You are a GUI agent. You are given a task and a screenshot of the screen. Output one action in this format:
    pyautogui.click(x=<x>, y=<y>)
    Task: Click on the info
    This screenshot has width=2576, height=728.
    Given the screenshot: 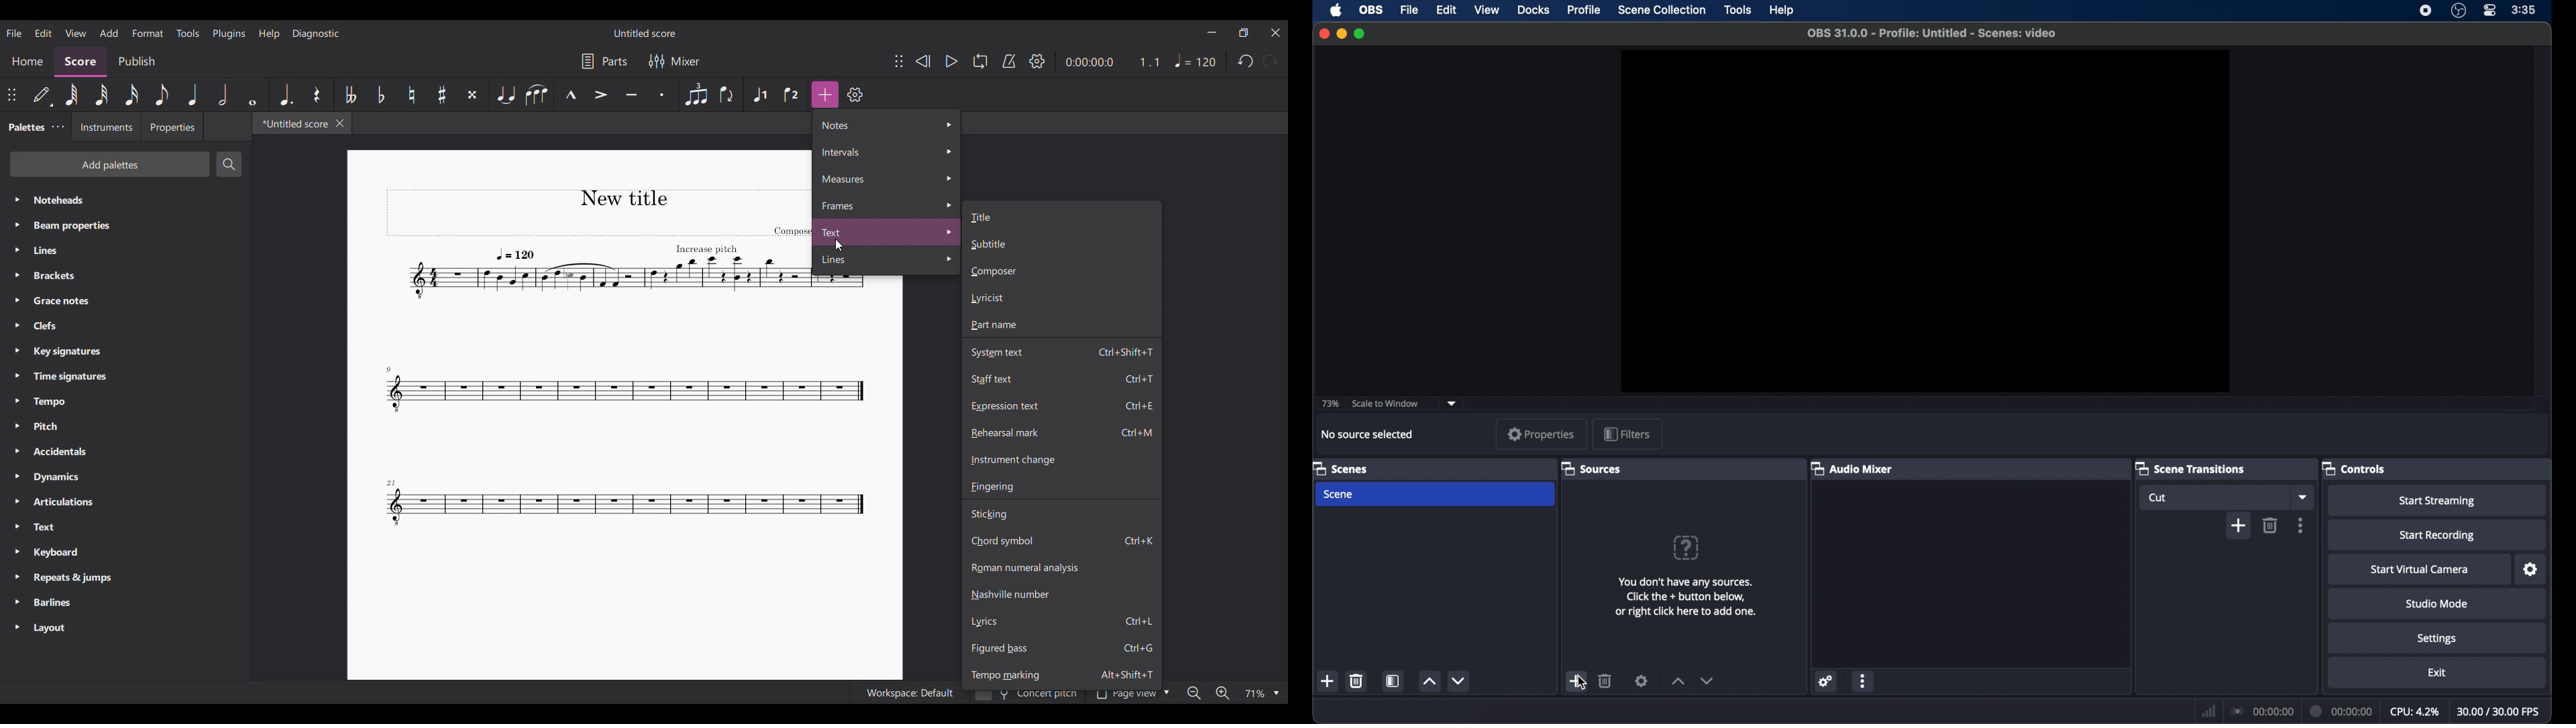 What is the action you would take?
    pyautogui.click(x=1685, y=597)
    